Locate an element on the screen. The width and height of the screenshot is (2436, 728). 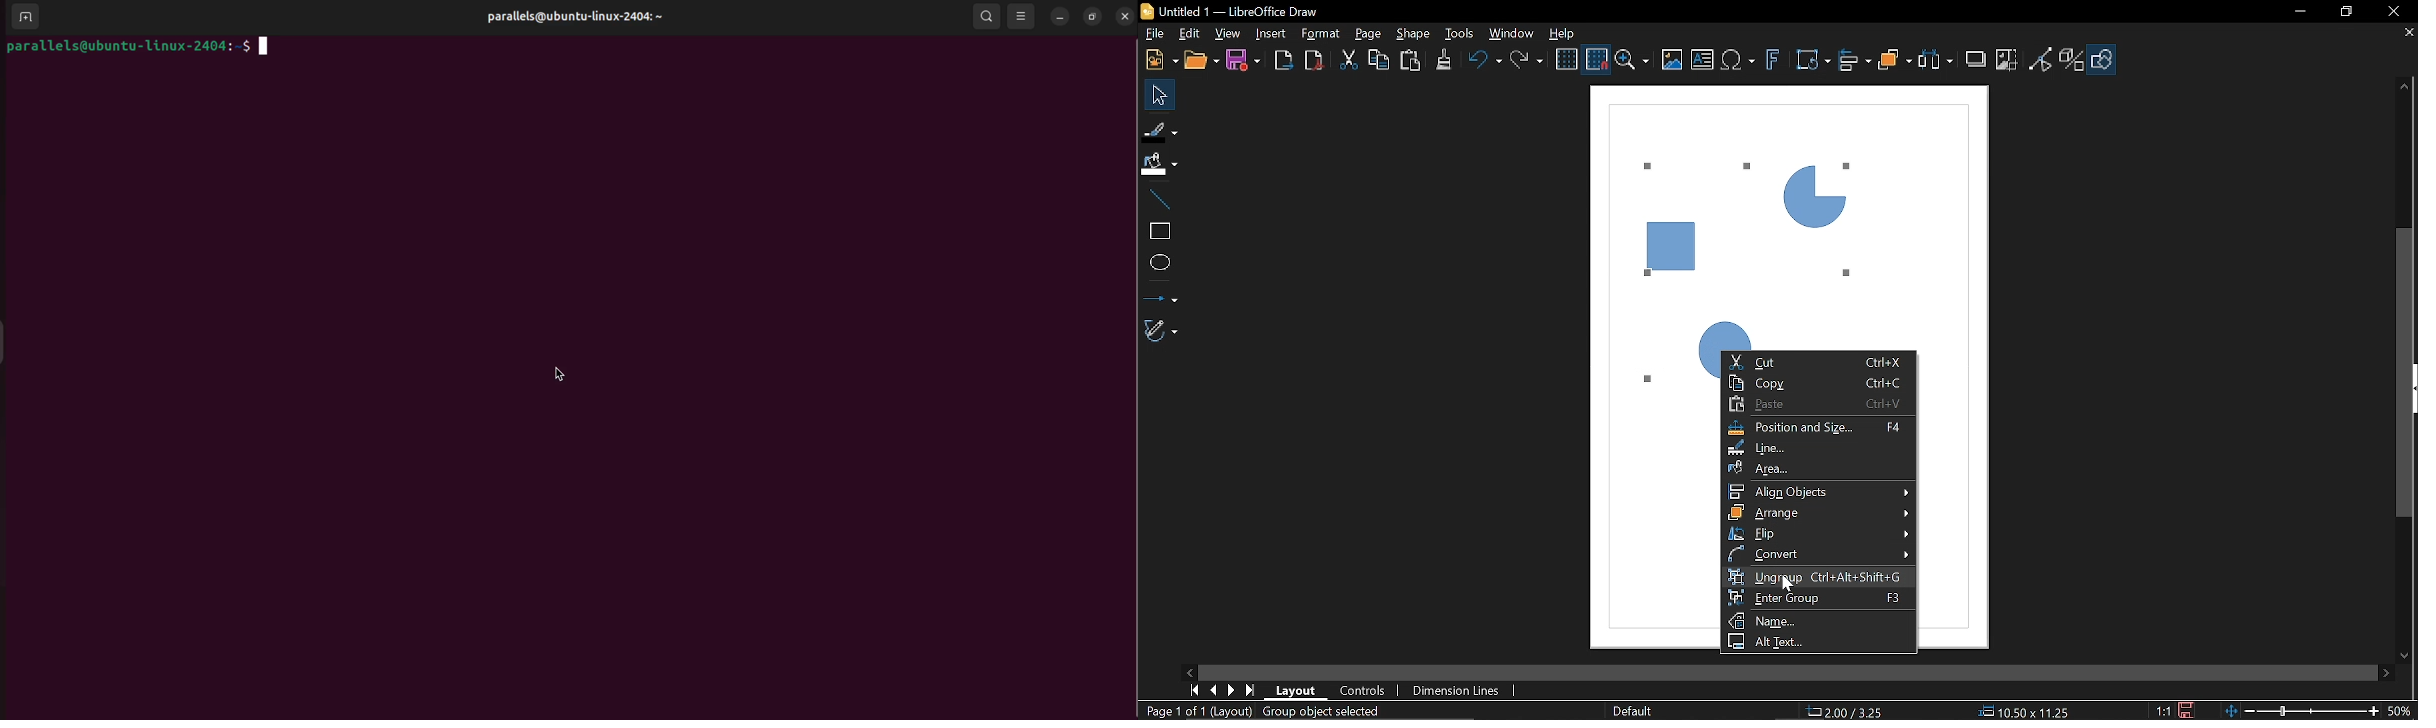
Copy is located at coordinates (1818, 383).